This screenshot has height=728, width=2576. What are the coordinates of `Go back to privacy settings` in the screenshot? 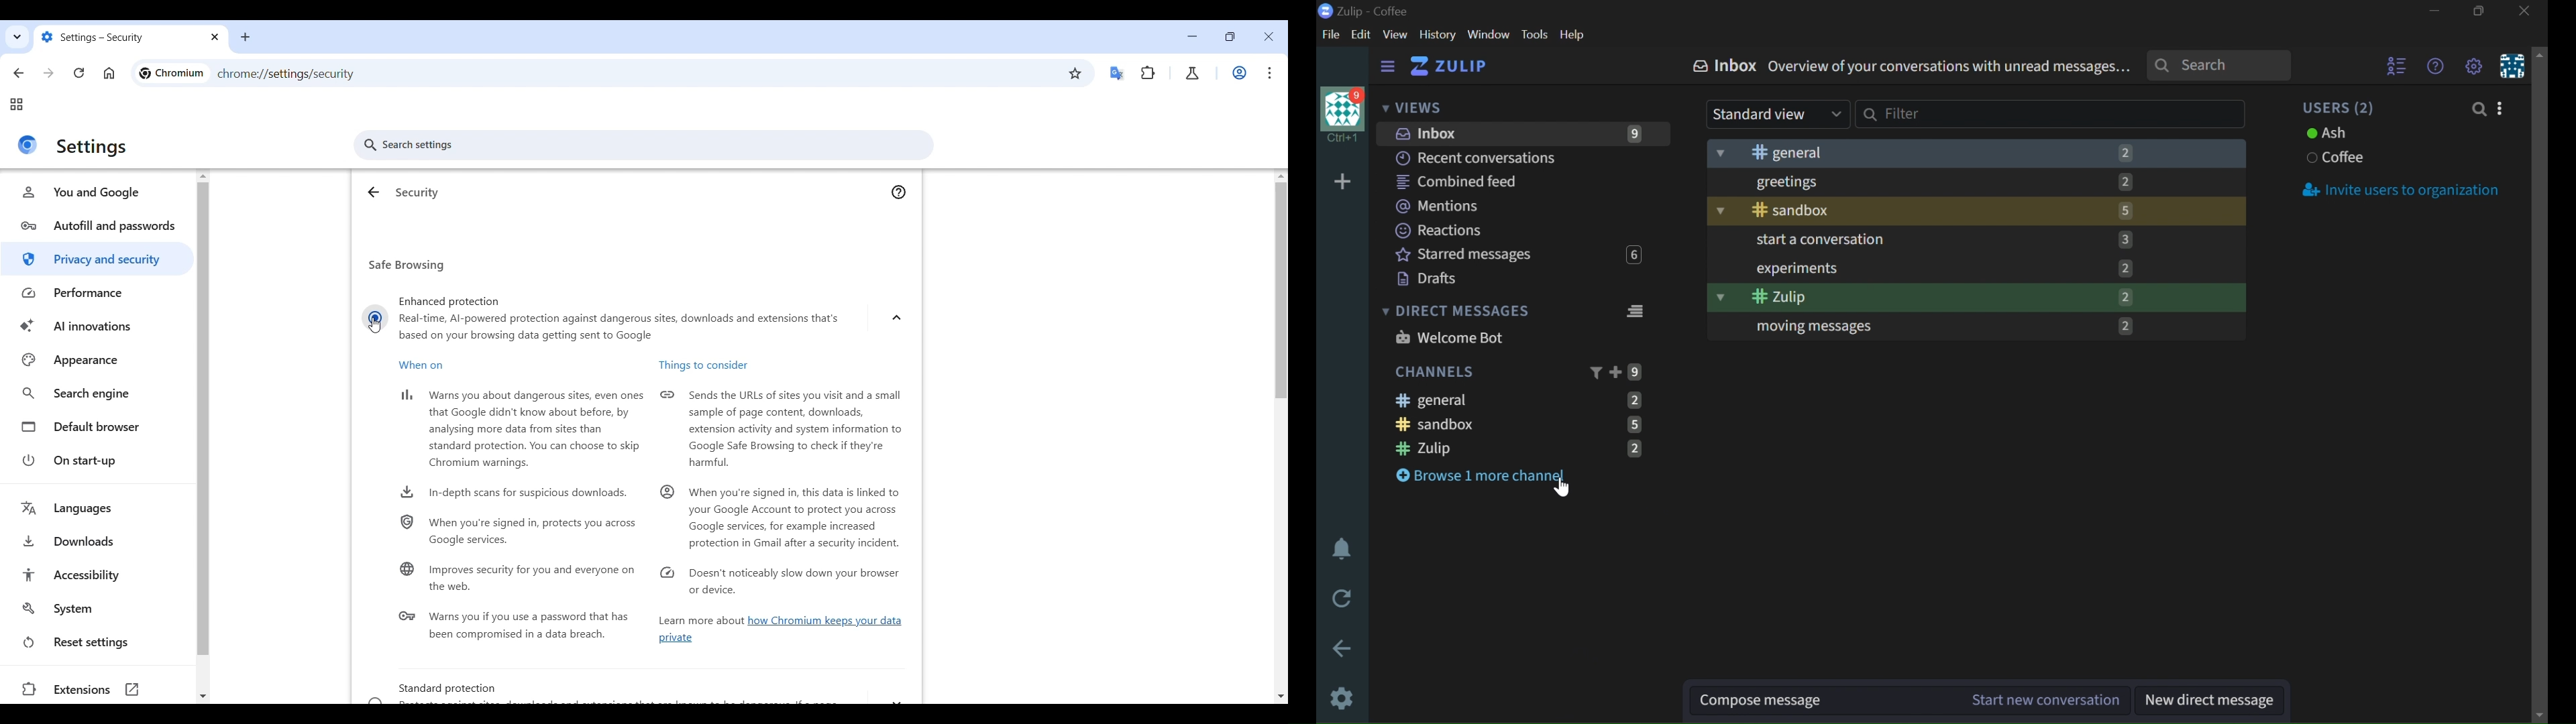 It's located at (374, 192).